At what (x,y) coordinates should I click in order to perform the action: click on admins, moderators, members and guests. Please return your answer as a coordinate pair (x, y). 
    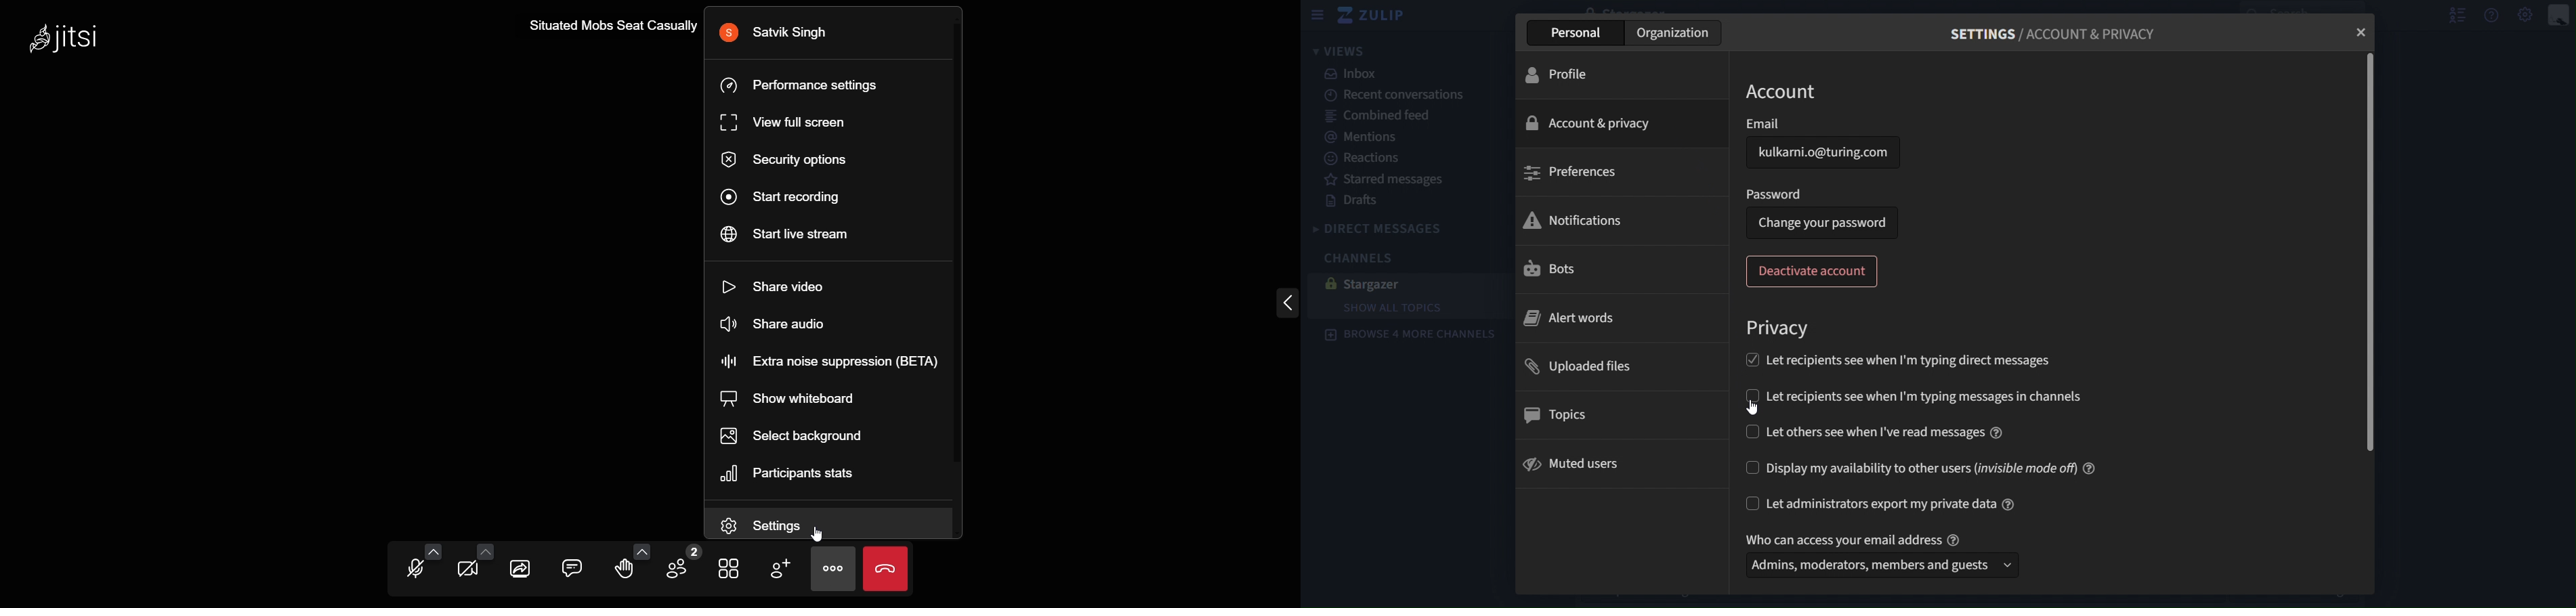
    Looking at the image, I should click on (1885, 564).